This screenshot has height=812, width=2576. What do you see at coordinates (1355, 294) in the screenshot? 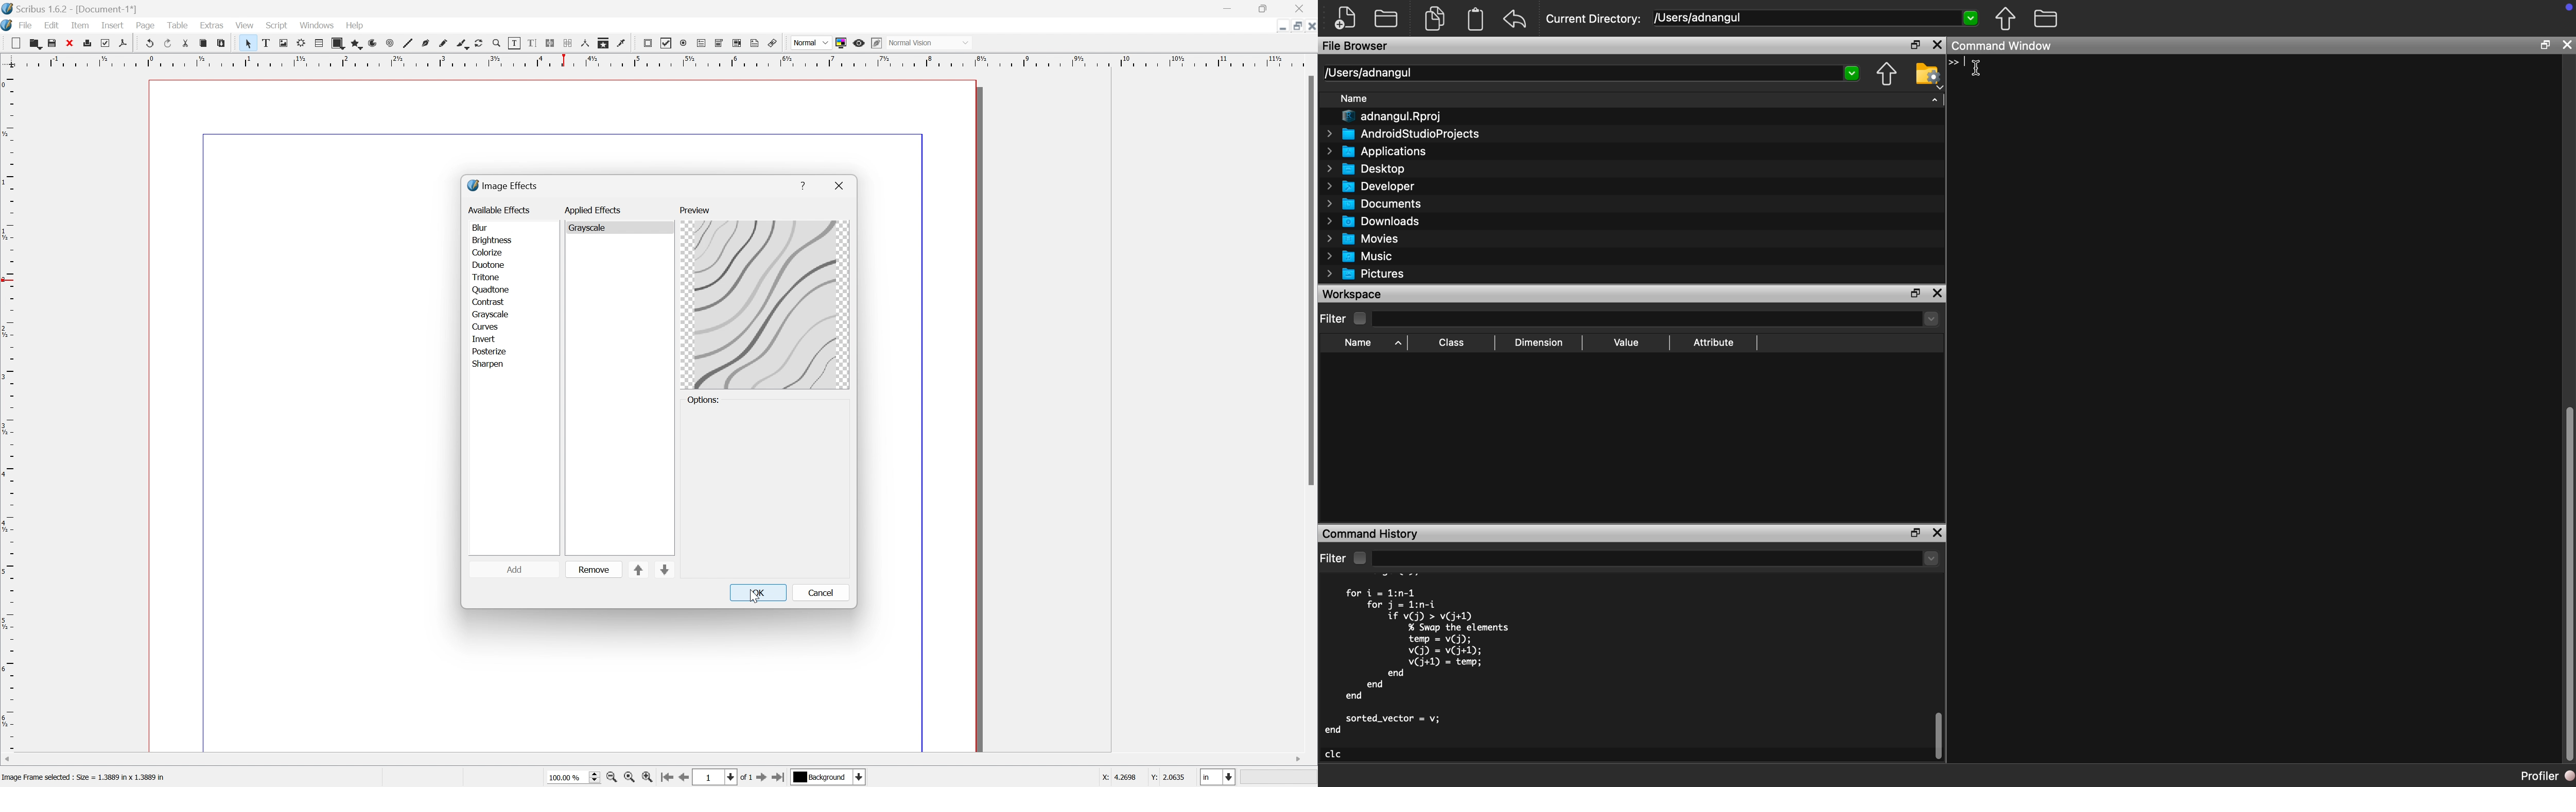
I see `Workspace` at bounding box center [1355, 294].